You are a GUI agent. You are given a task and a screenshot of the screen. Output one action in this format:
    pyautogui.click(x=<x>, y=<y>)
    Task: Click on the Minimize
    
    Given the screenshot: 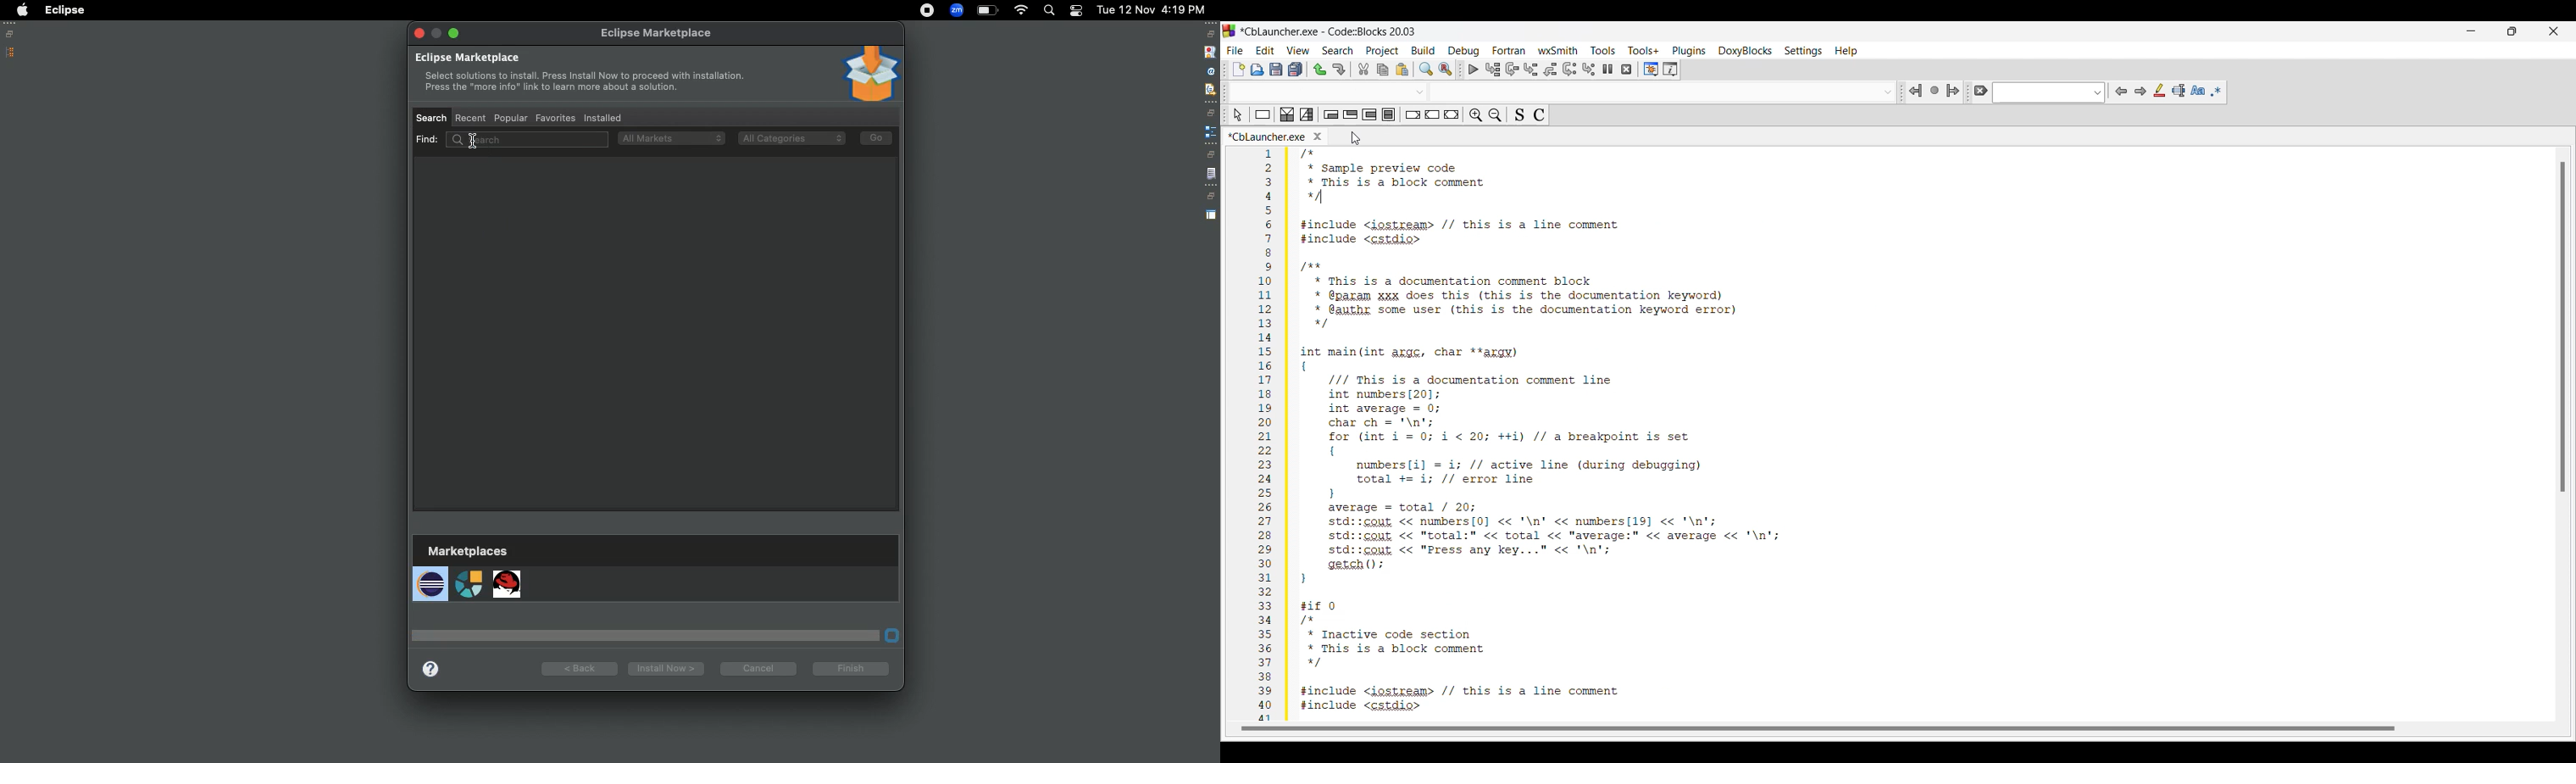 What is the action you would take?
    pyautogui.click(x=456, y=32)
    